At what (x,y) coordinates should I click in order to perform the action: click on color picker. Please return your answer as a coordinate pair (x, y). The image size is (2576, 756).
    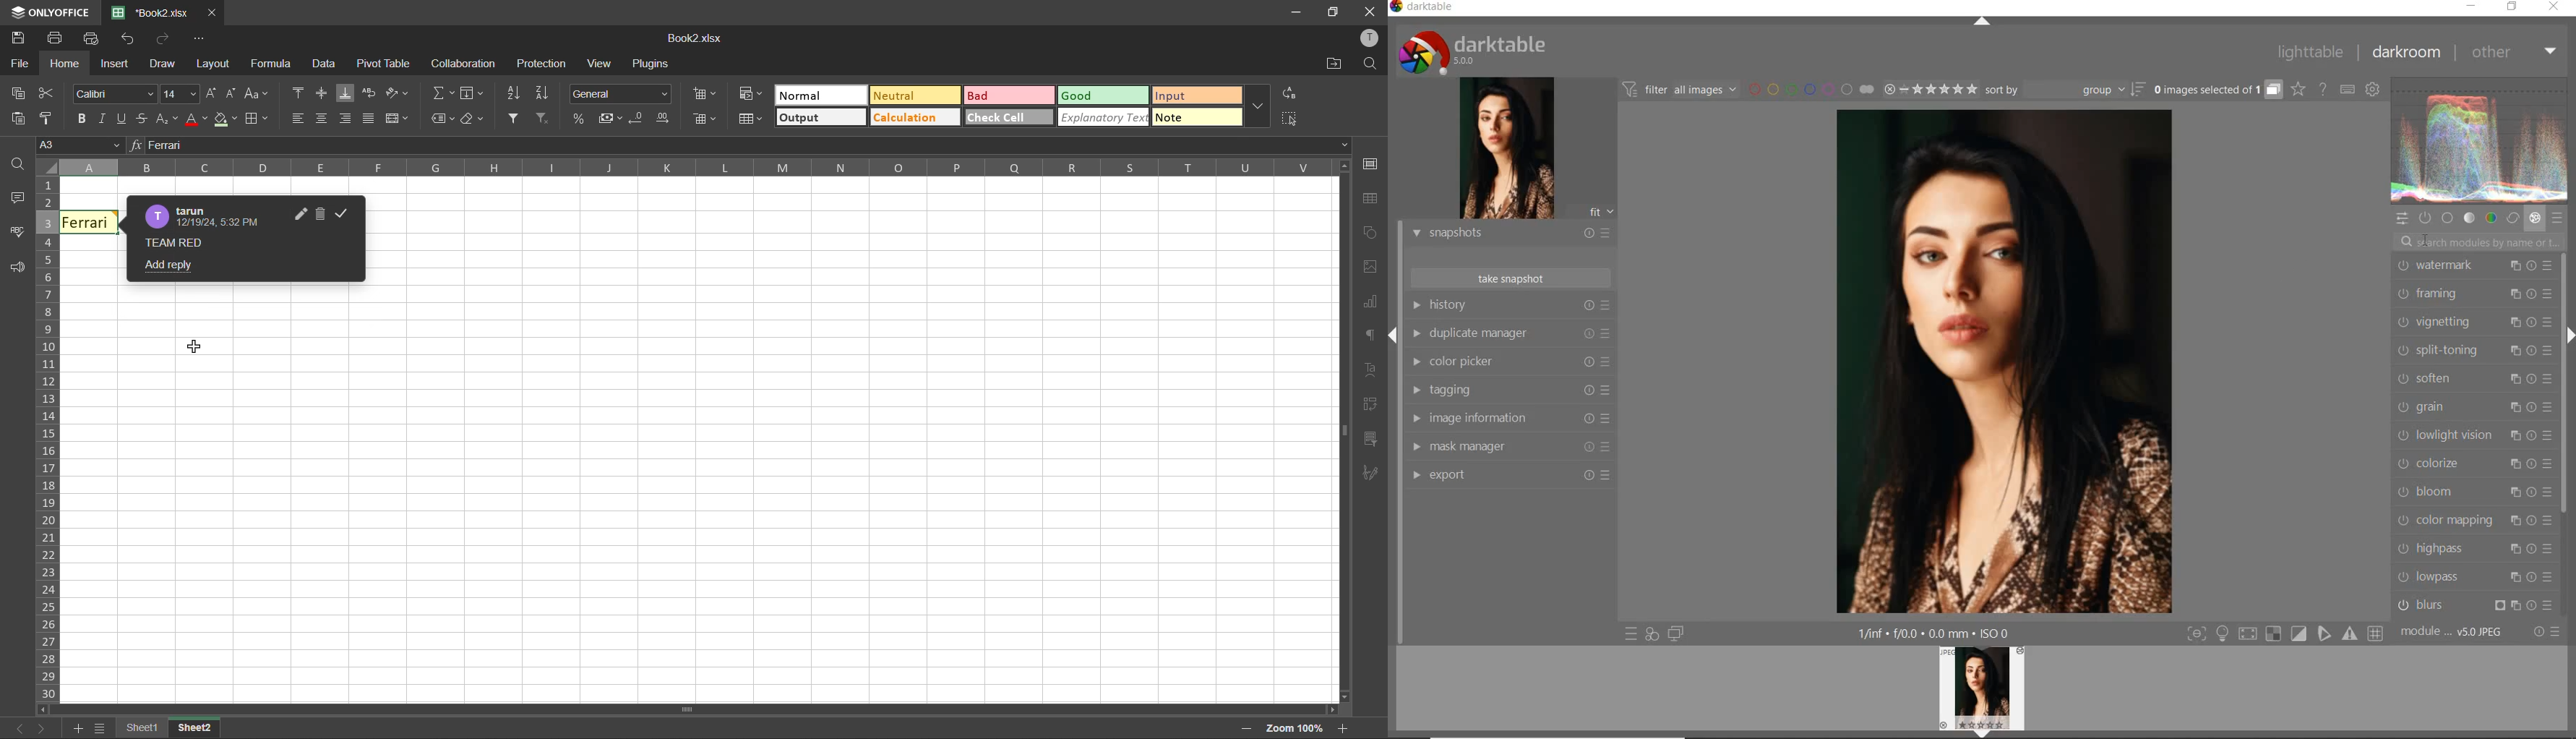
    Looking at the image, I should click on (1510, 362).